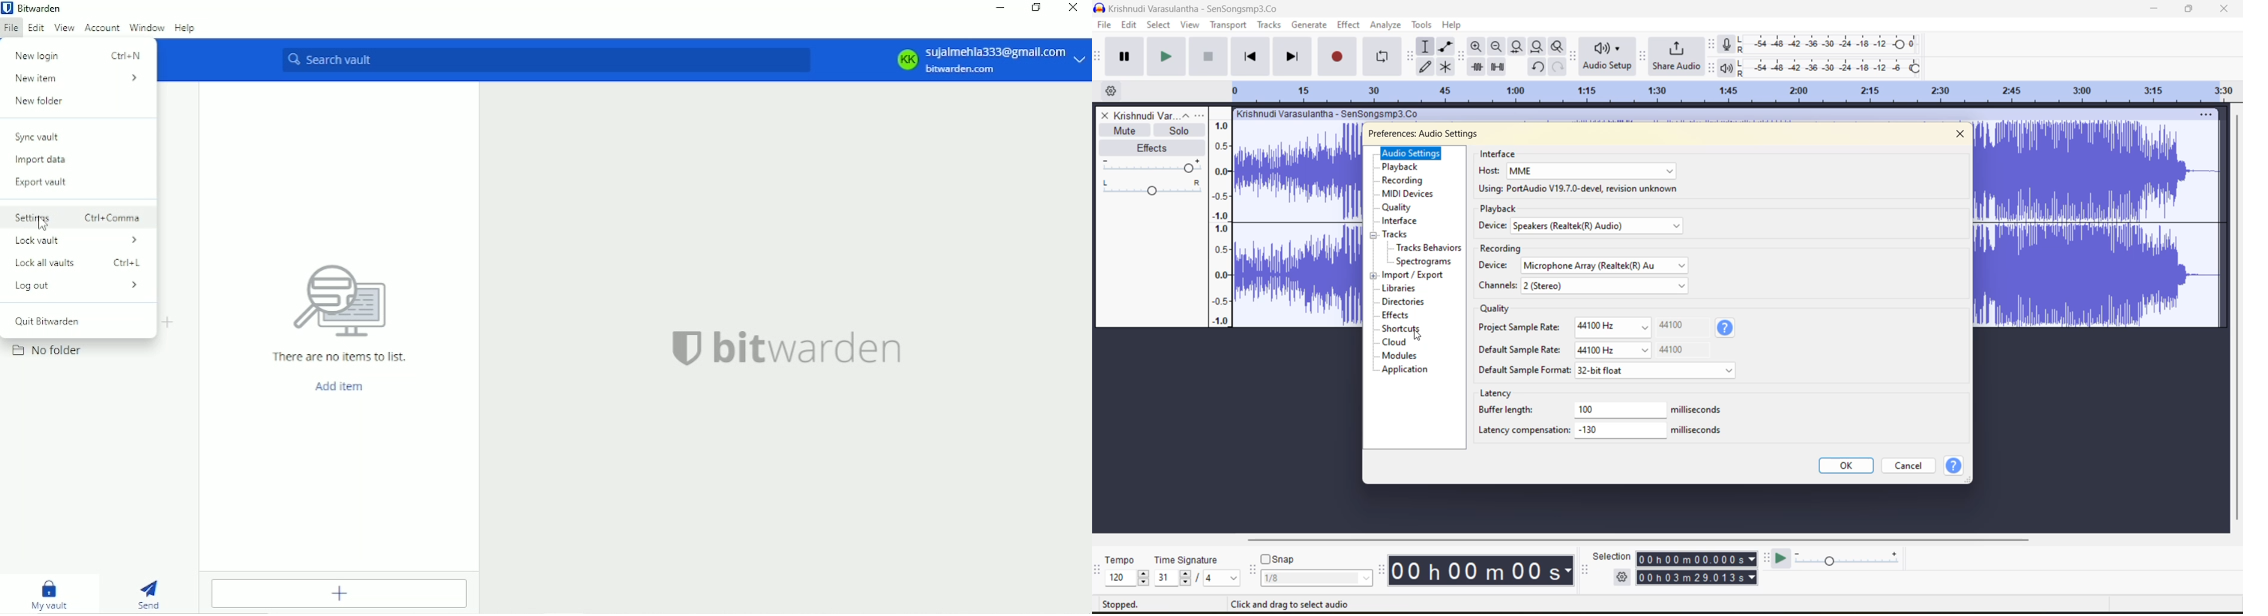 The width and height of the screenshot is (2268, 616). What do you see at coordinates (1162, 116) in the screenshot?
I see `file name` at bounding box center [1162, 116].